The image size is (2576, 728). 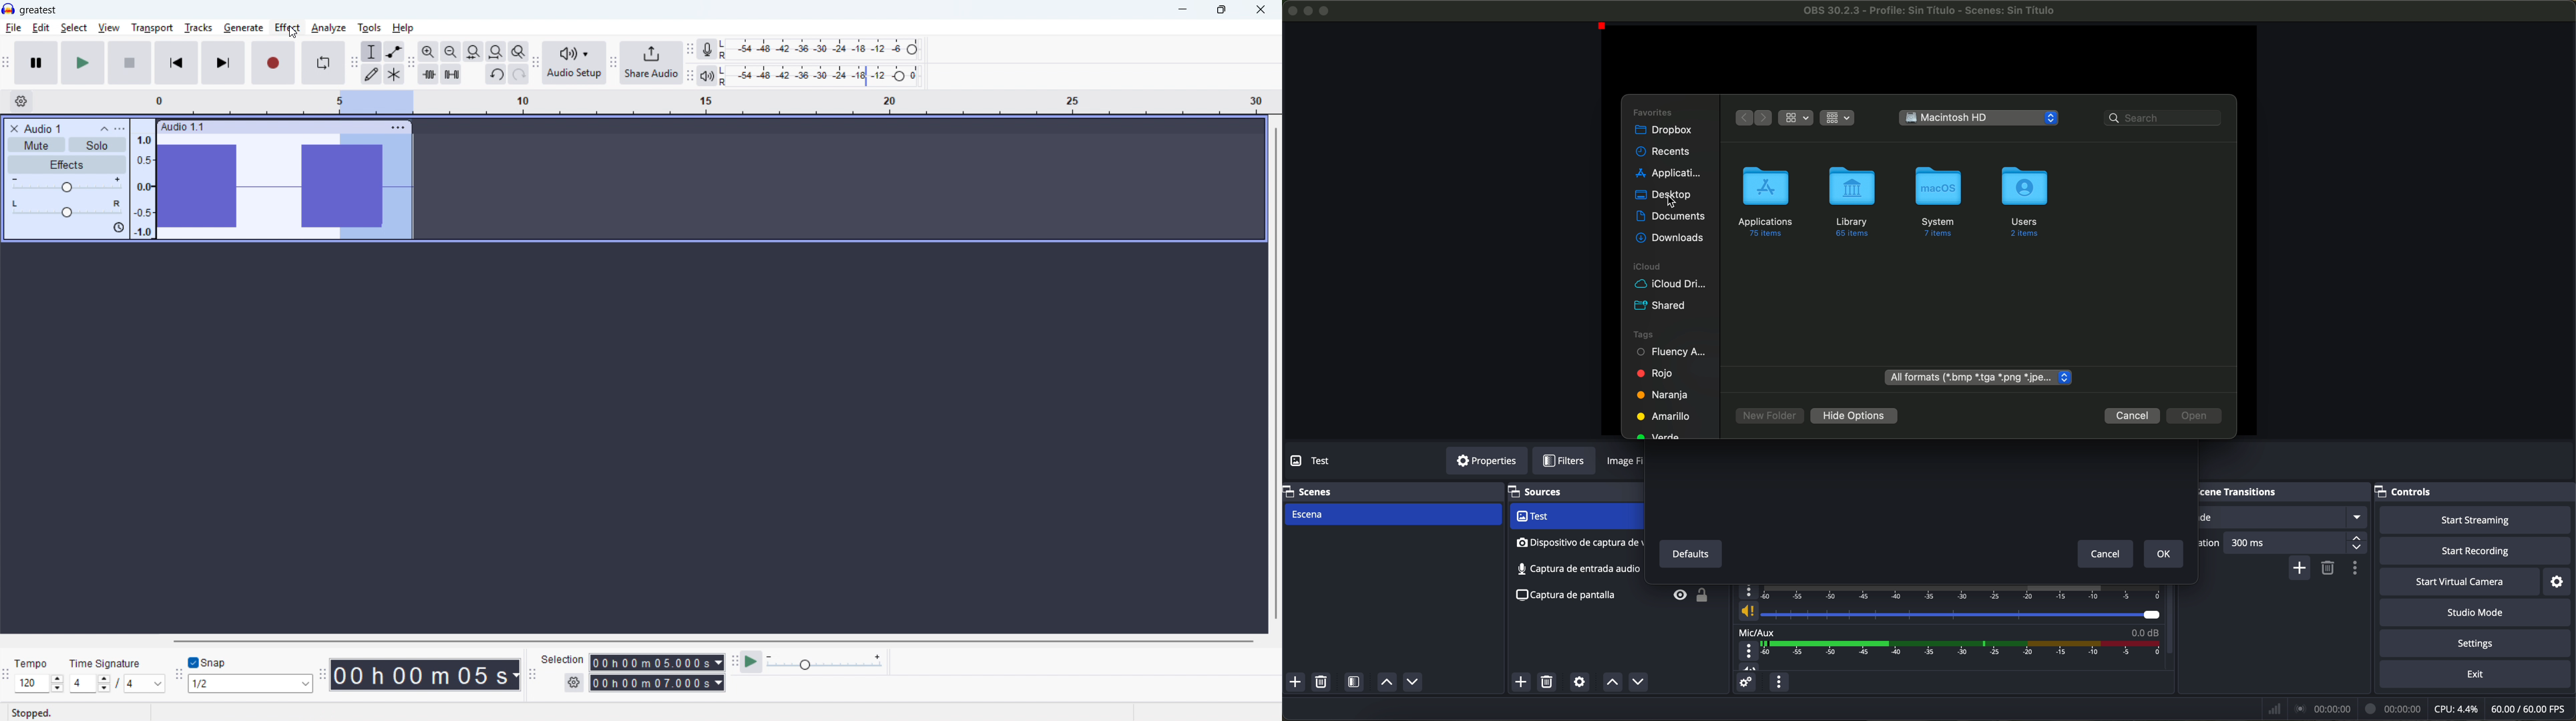 I want to click on Toggle snap , so click(x=210, y=662).